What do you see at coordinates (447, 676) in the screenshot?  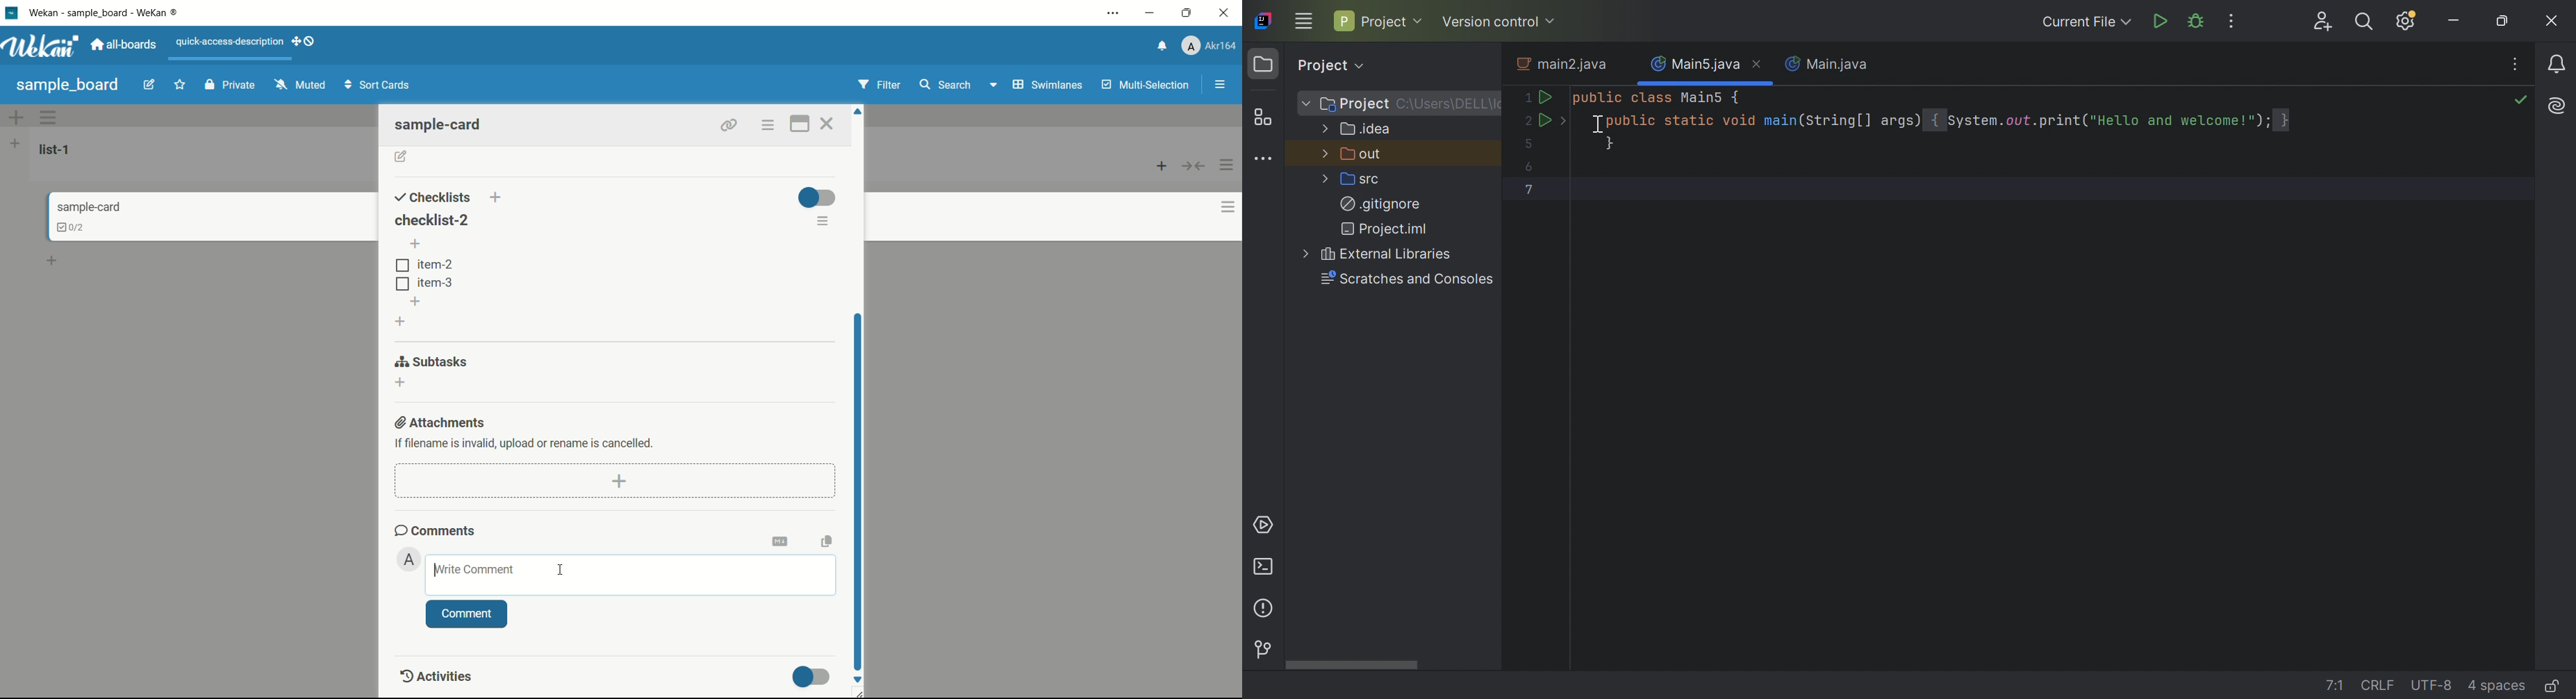 I see `Activities` at bounding box center [447, 676].